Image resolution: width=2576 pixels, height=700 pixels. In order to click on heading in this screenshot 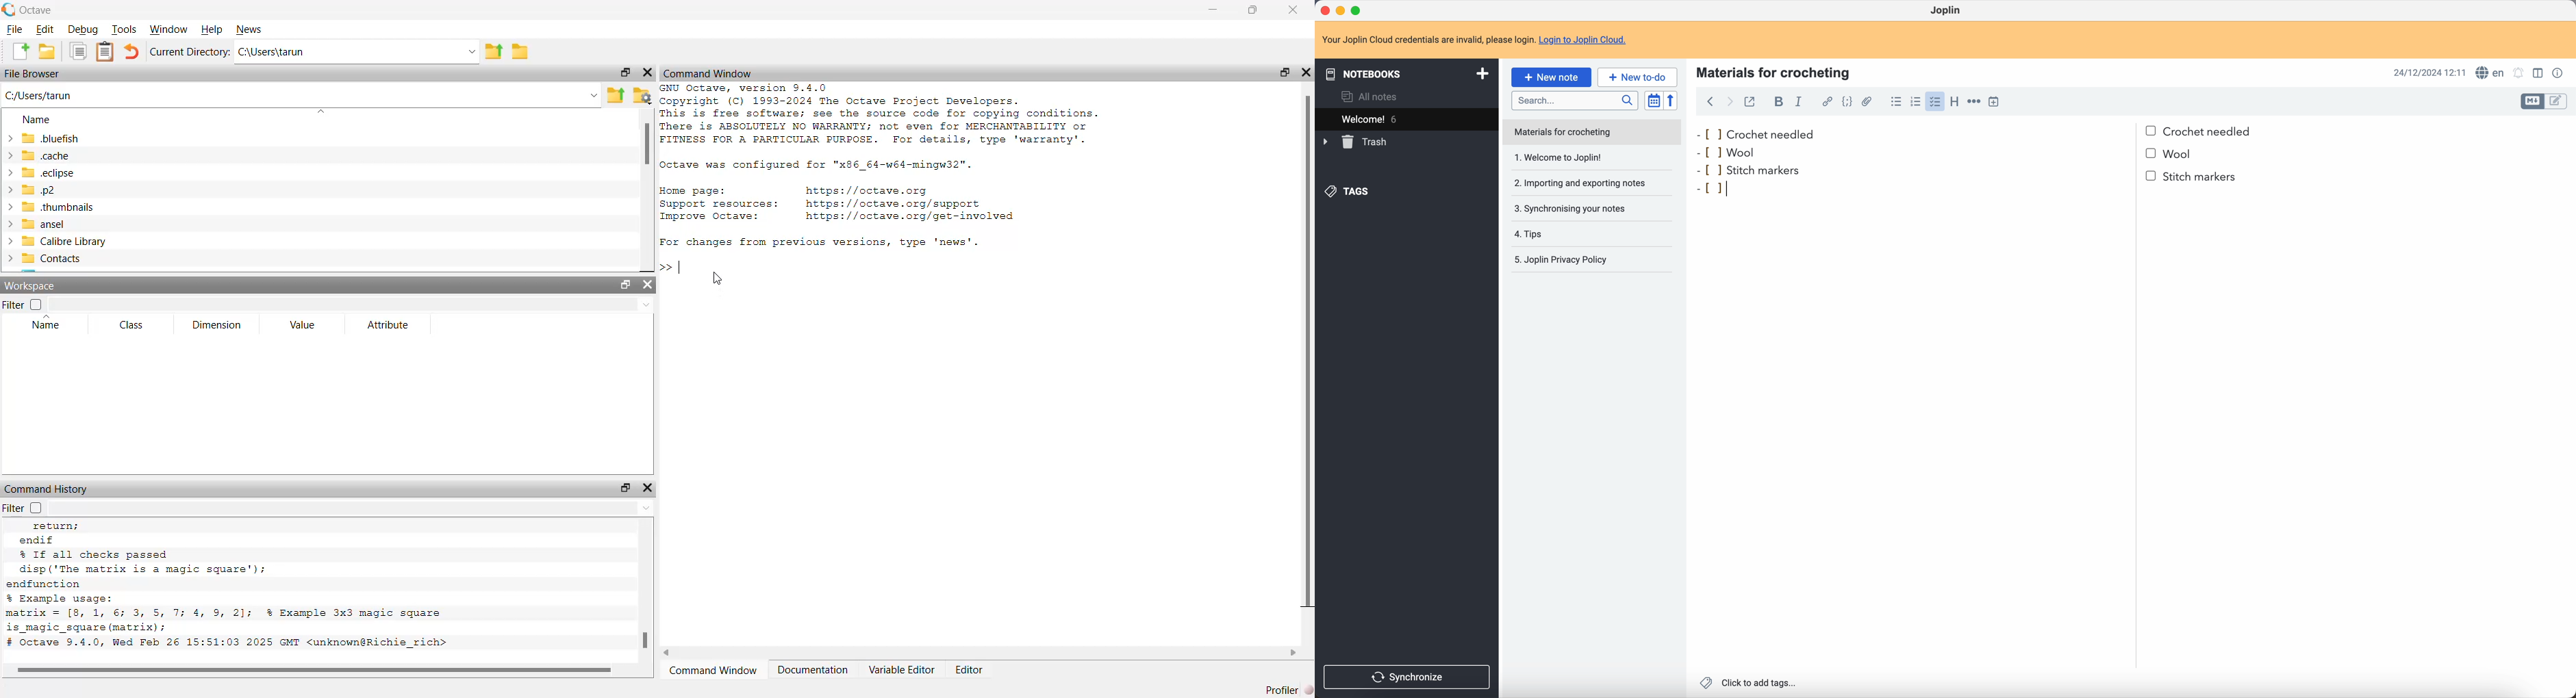, I will do `click(1953, 101)`.